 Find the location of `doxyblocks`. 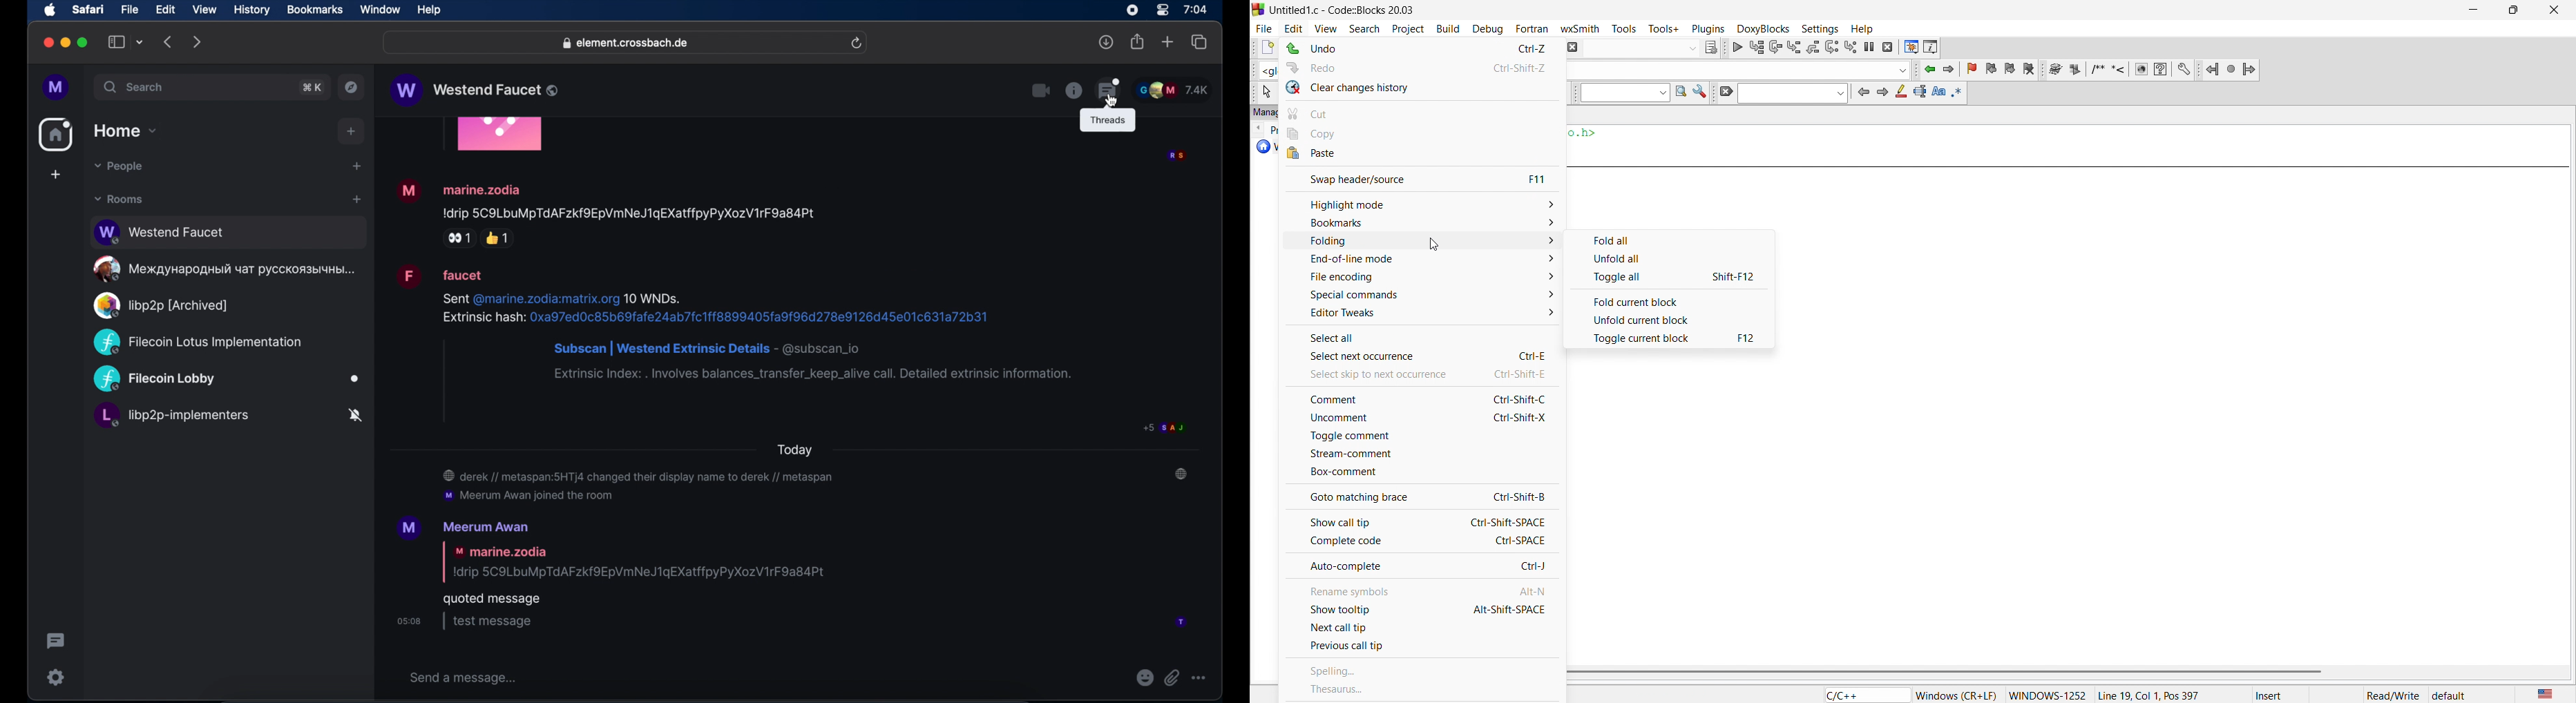

doxyblocks is located at coordinates (1761, 27).